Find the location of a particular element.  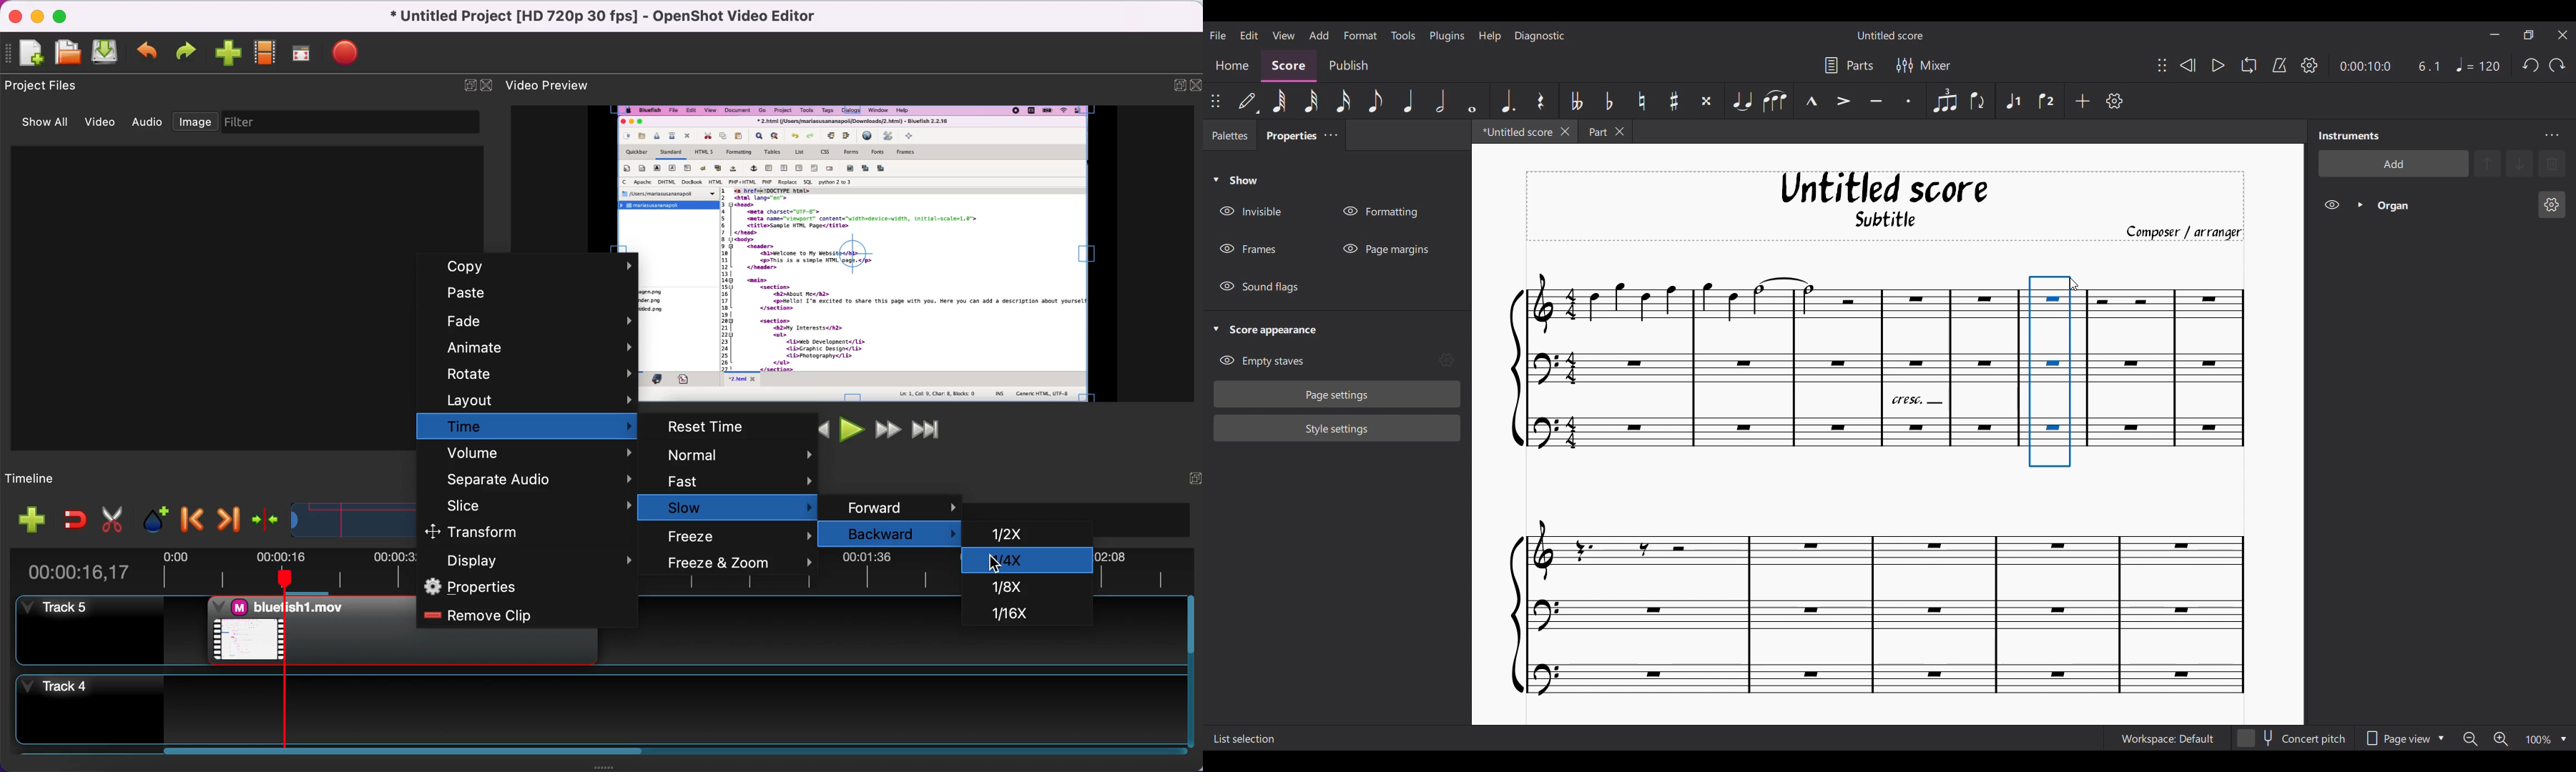

Change position of toolbar attached is located at coordinates (1214, 101).